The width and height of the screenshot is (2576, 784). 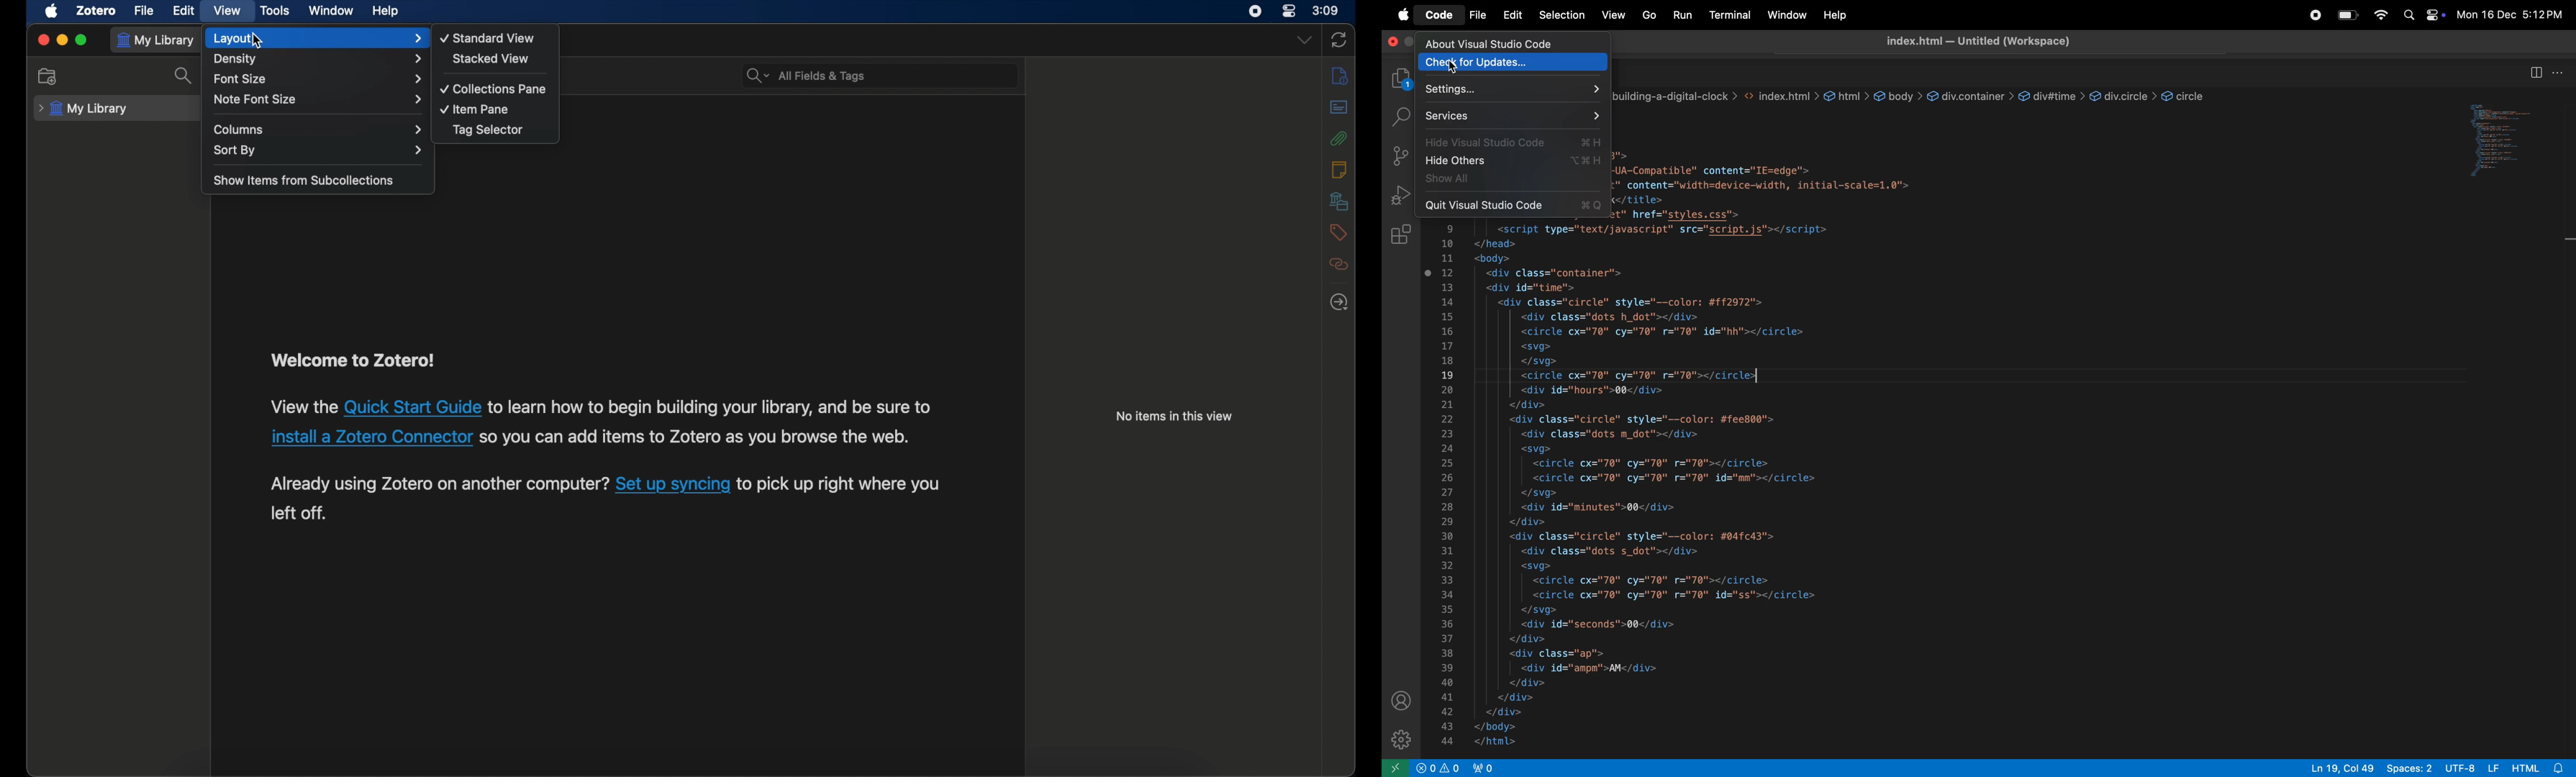 What do you see at coordinates (1339, 107) in the screenshot?
I see `abstract` at bounding box center [1339, 107].